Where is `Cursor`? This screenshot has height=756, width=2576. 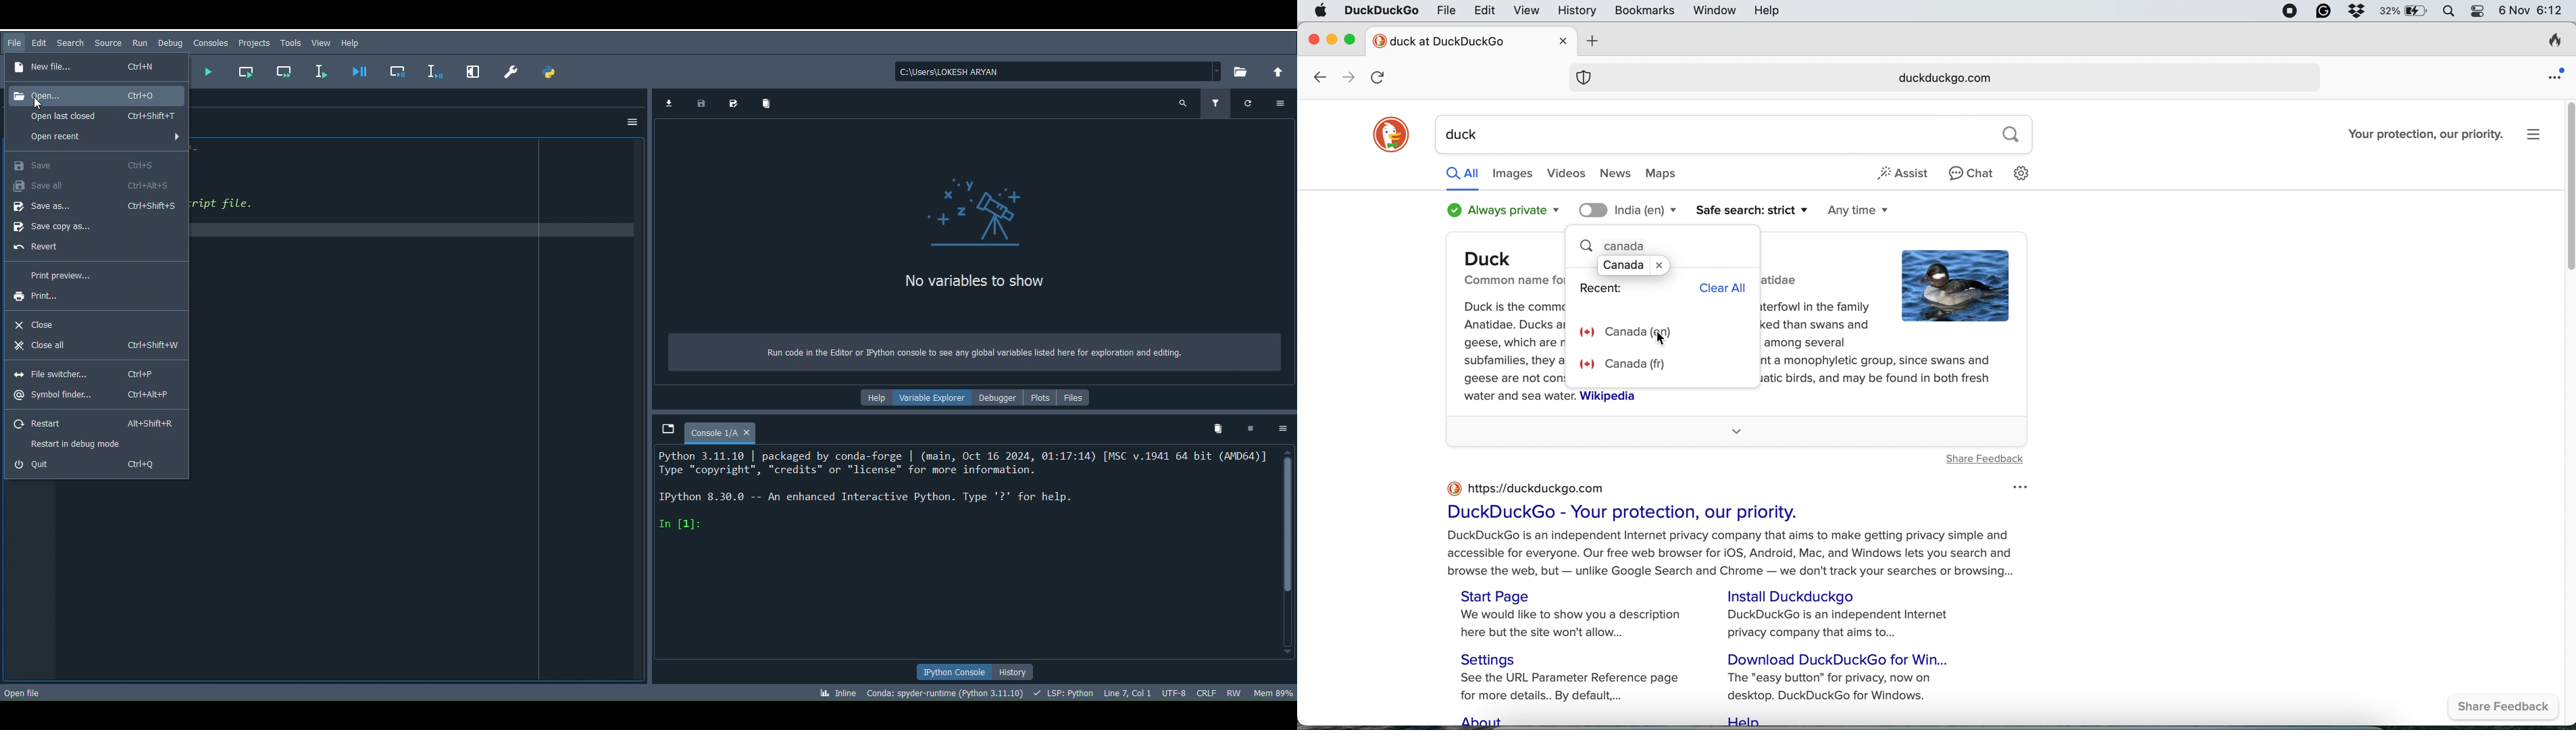 Cursor is located at coordinates (37, 103).